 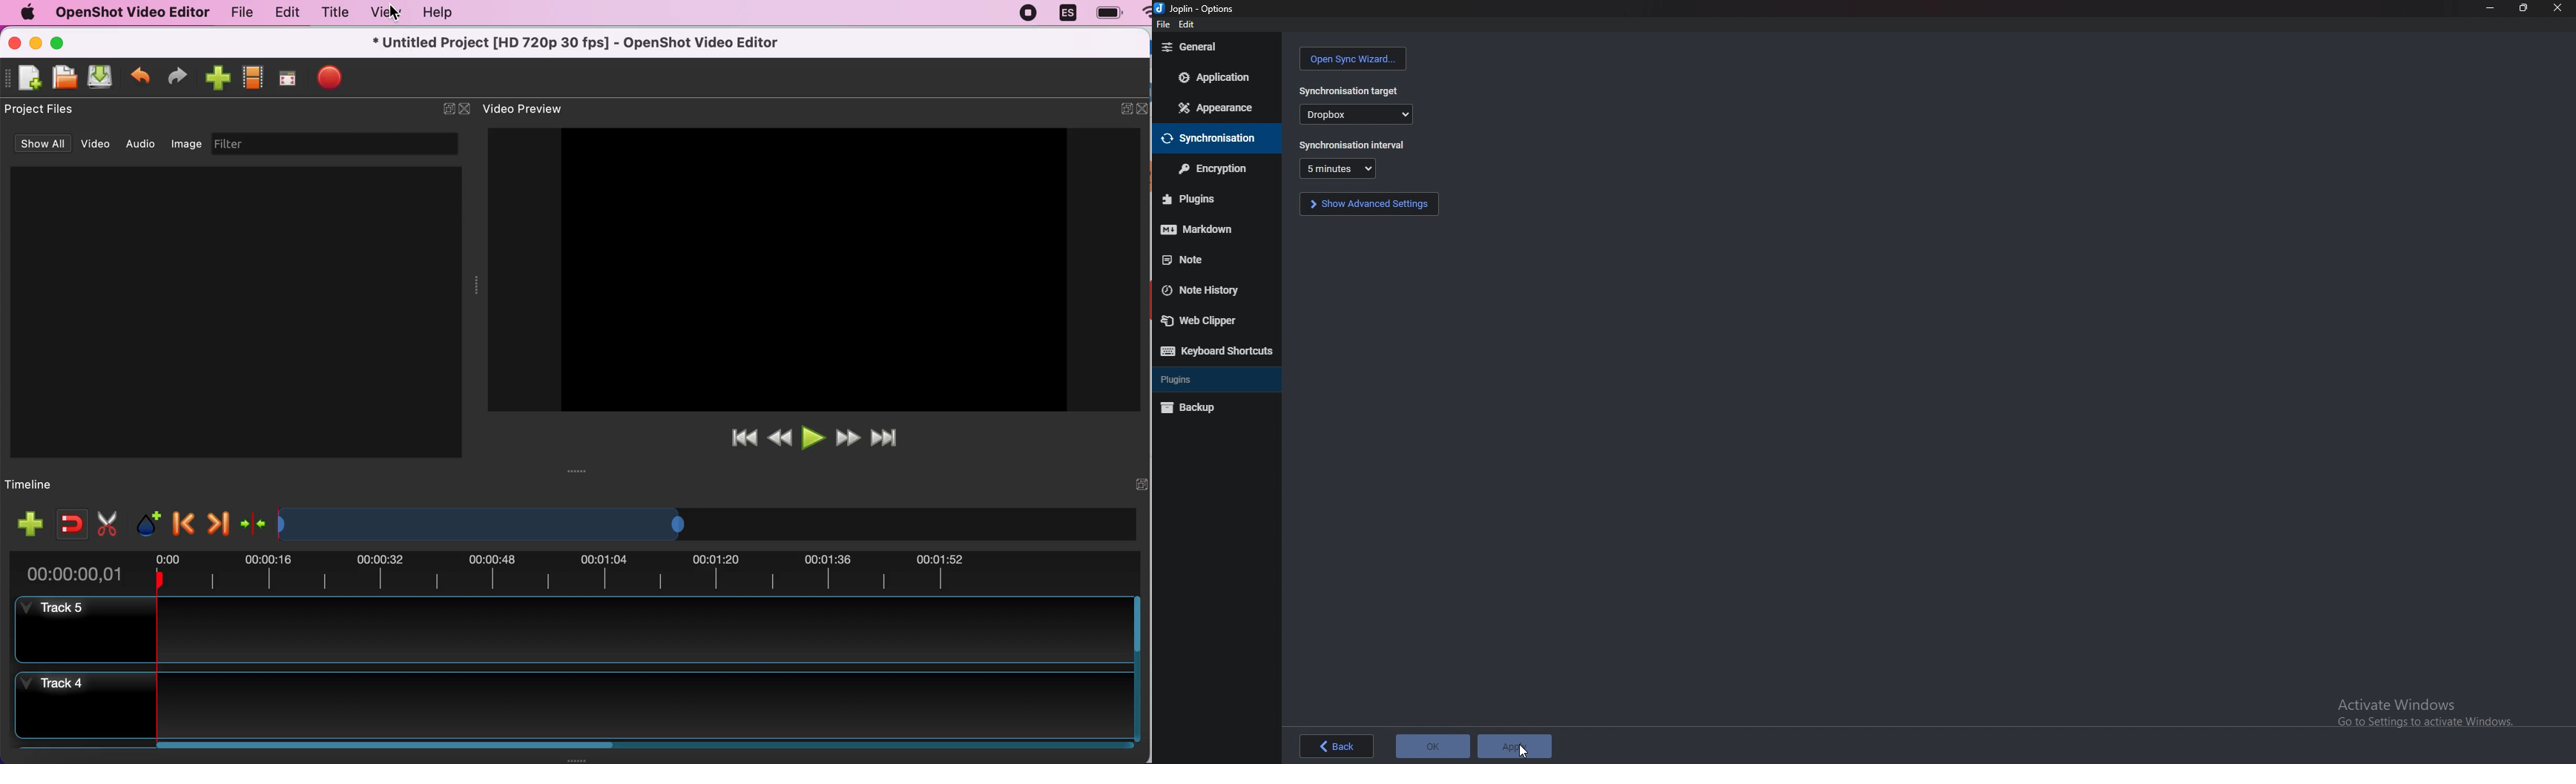 What do you see at coordinates (572, 705) in the screenshot?
I see `track 4` at bounding box center [572, 705].